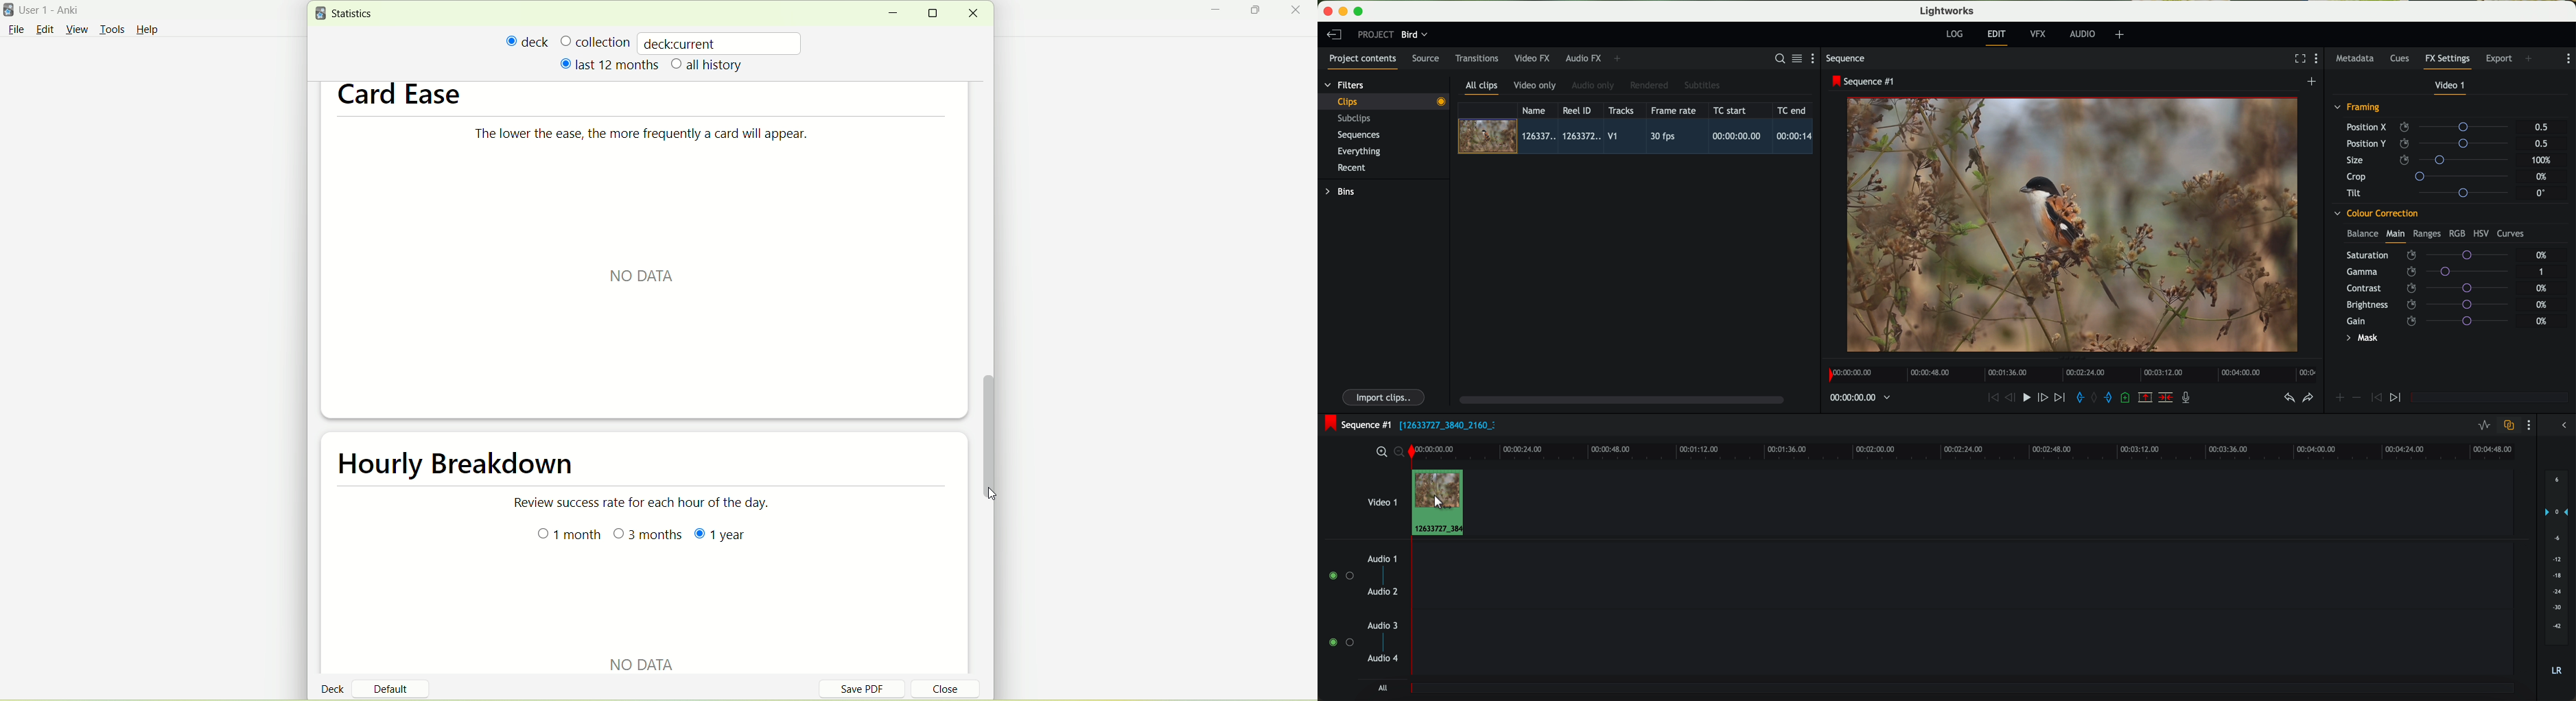 This screenshot has width=2576, height=728. I want to click on video FX, so click(1534, 58).